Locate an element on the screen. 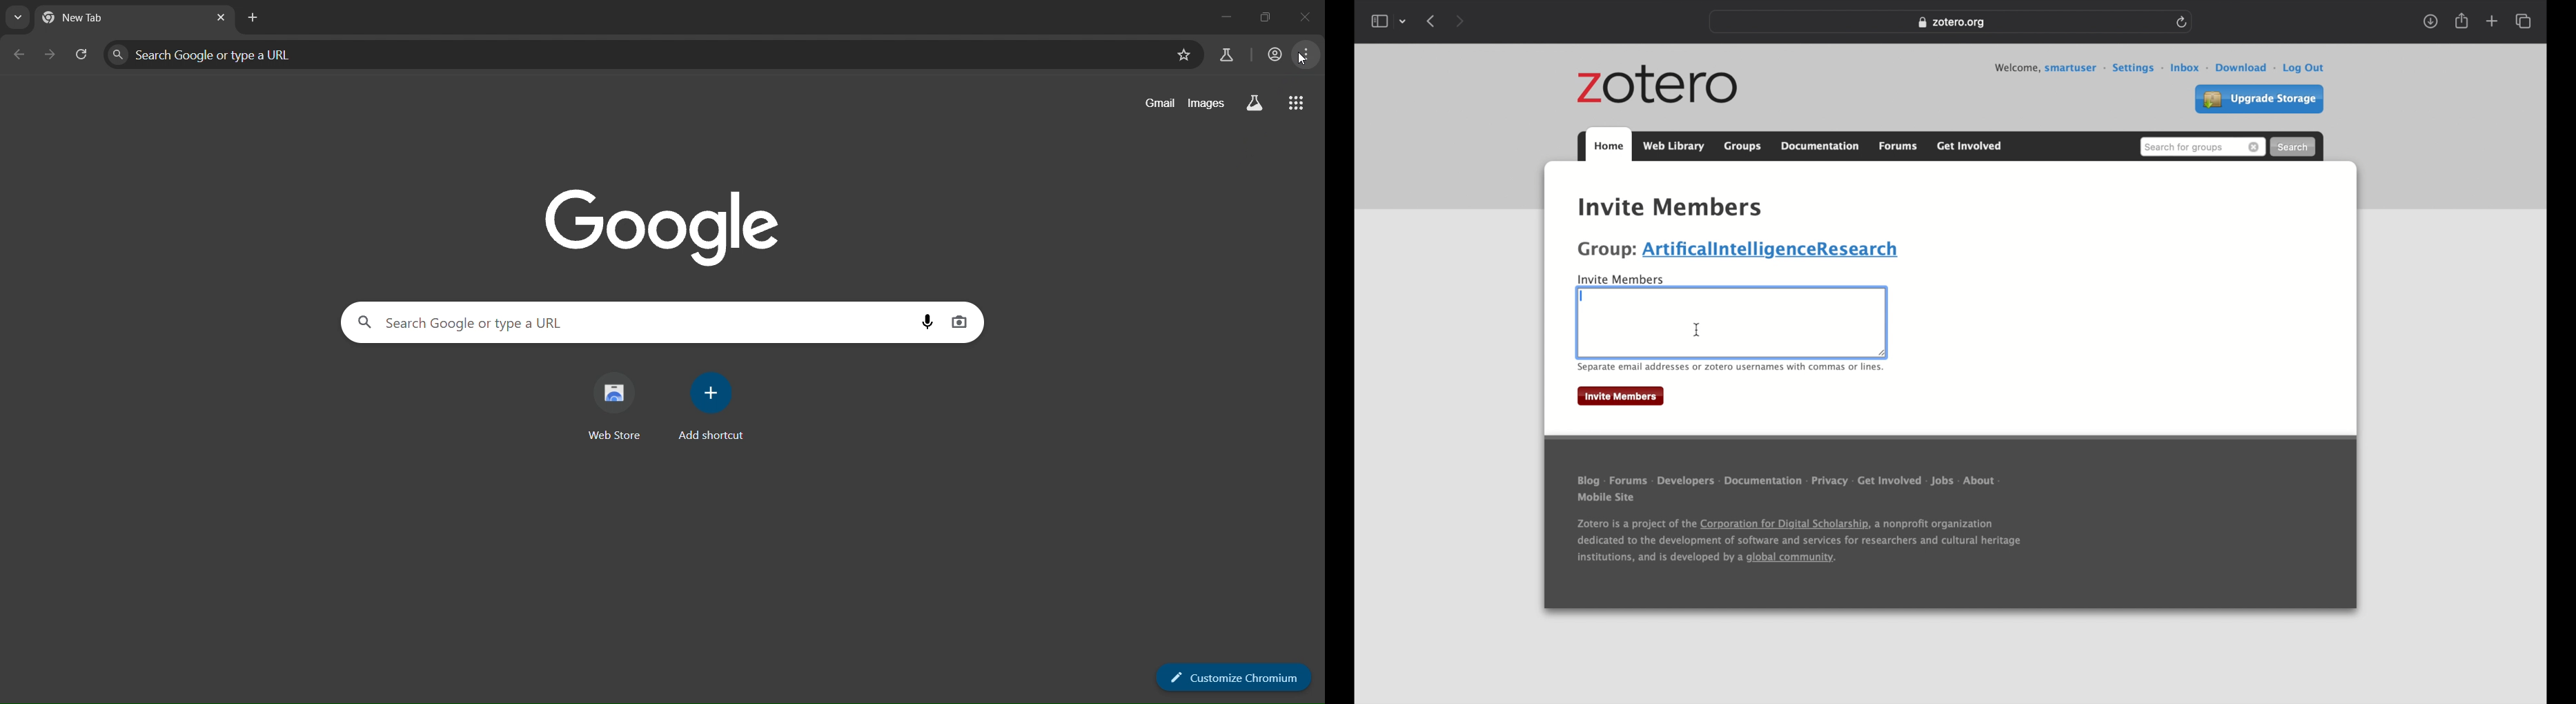 The width and height of the screenshot is (2576, 728). inbox is located at coordinates (2190, 68).